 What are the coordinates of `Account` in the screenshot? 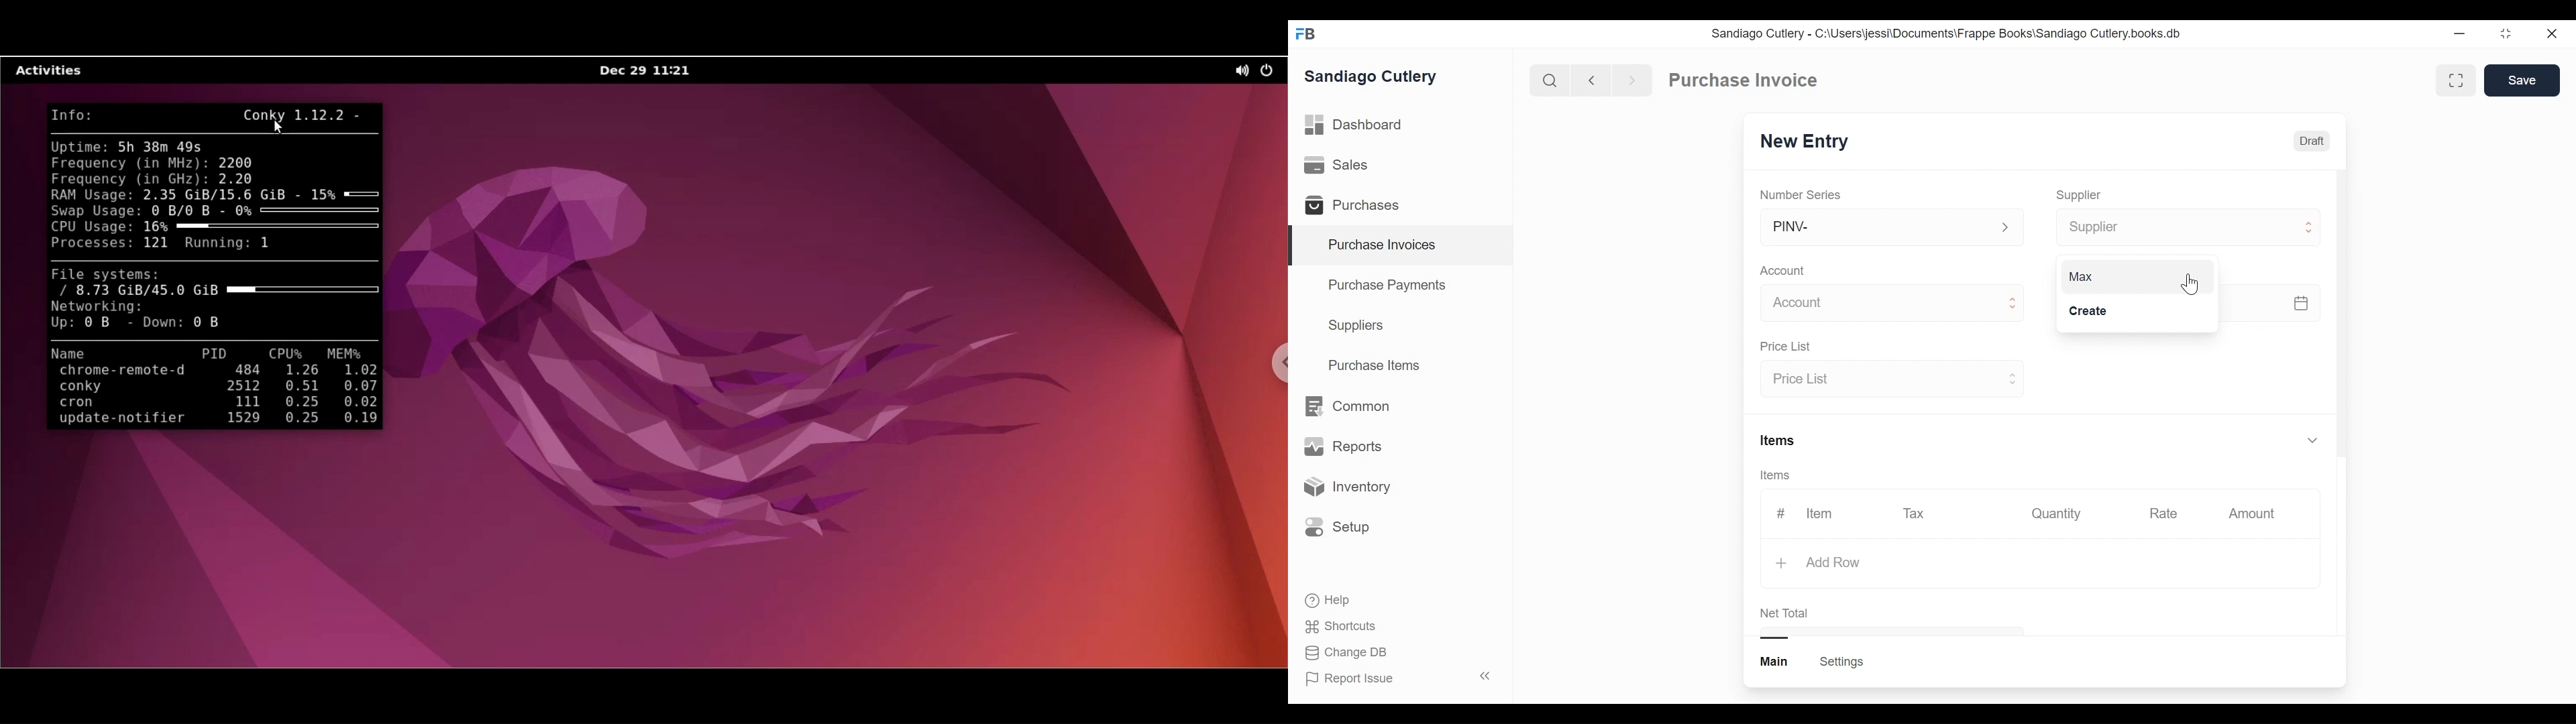 It's located at (1876, 305).